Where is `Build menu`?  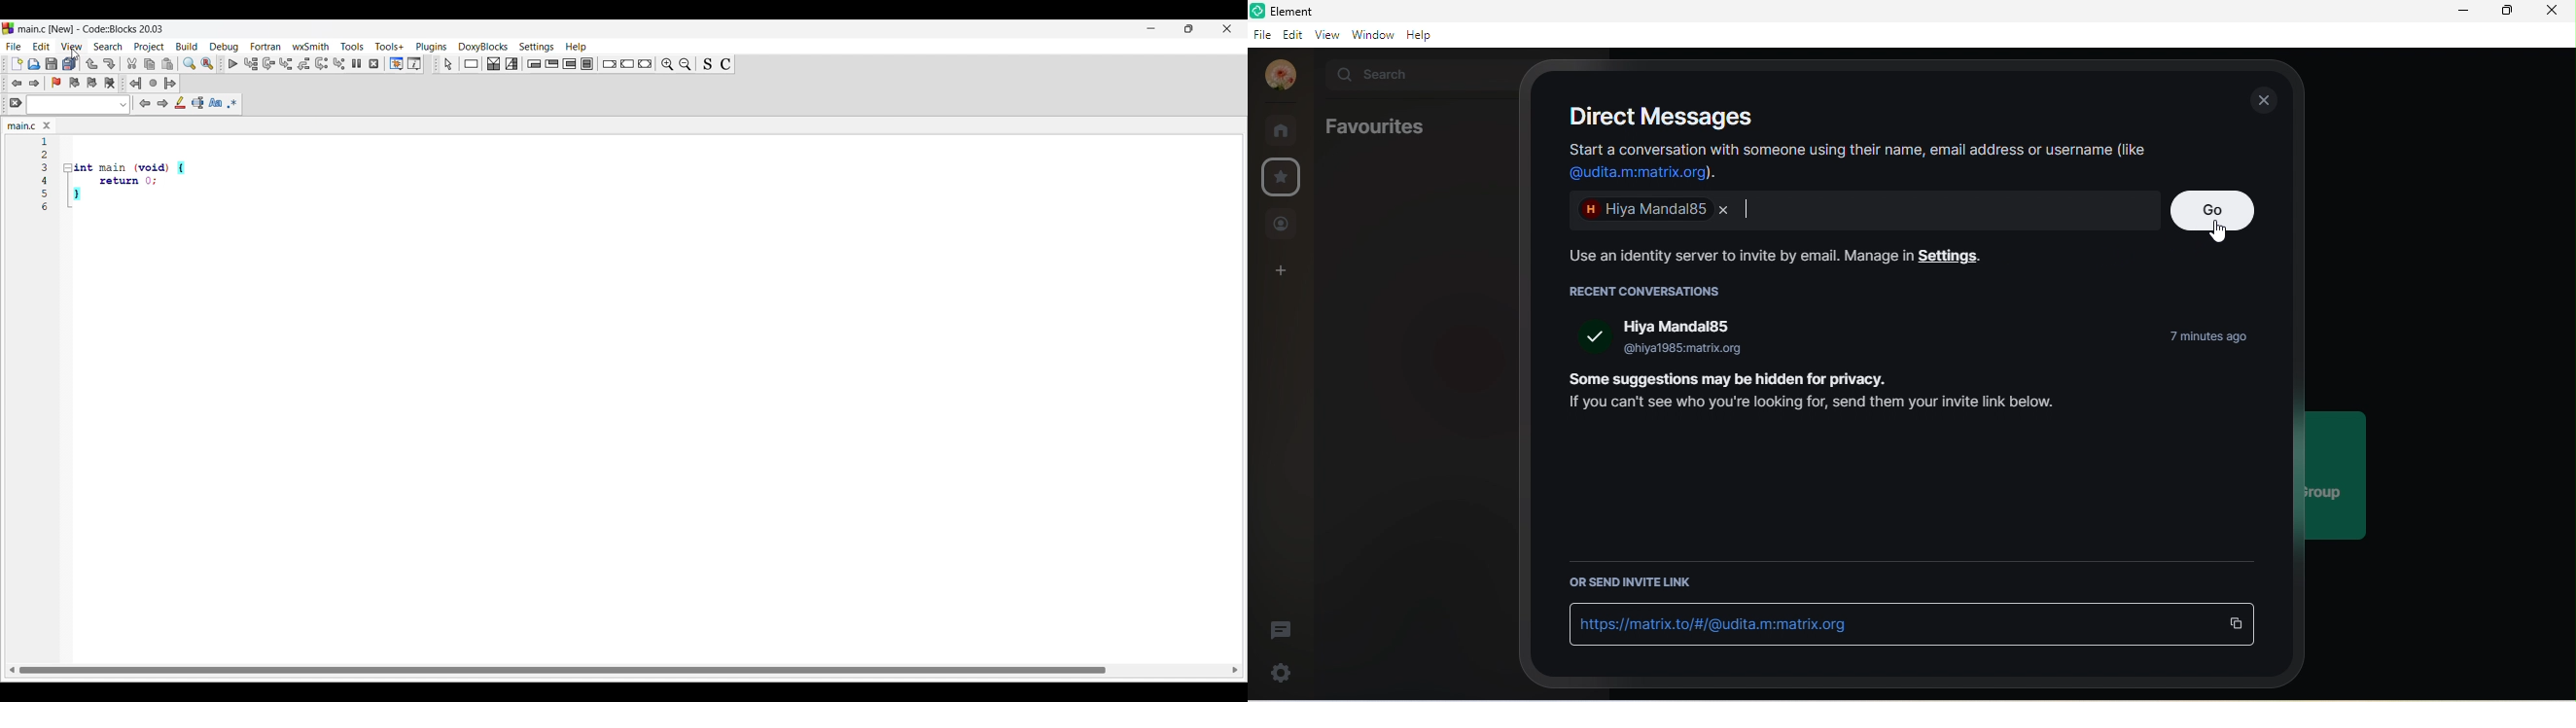 Build menu is located at coordinates (187, 46).